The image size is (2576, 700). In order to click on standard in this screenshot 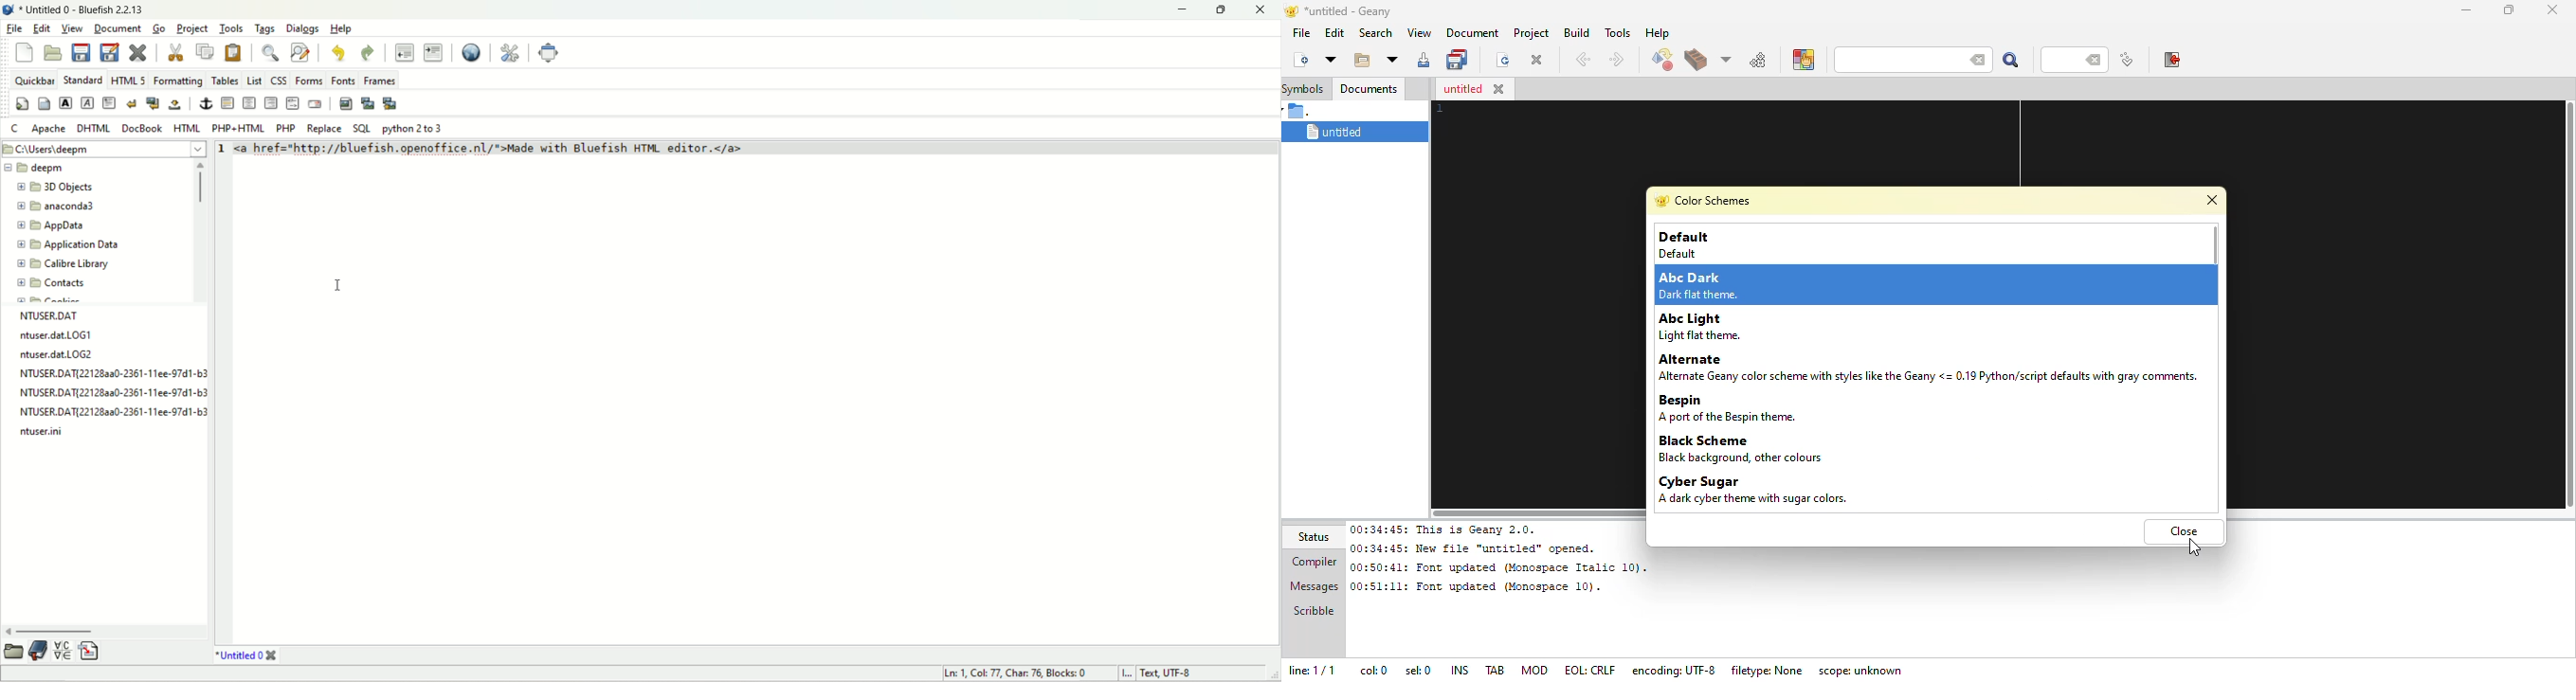, I will do `click(83, 79)`.